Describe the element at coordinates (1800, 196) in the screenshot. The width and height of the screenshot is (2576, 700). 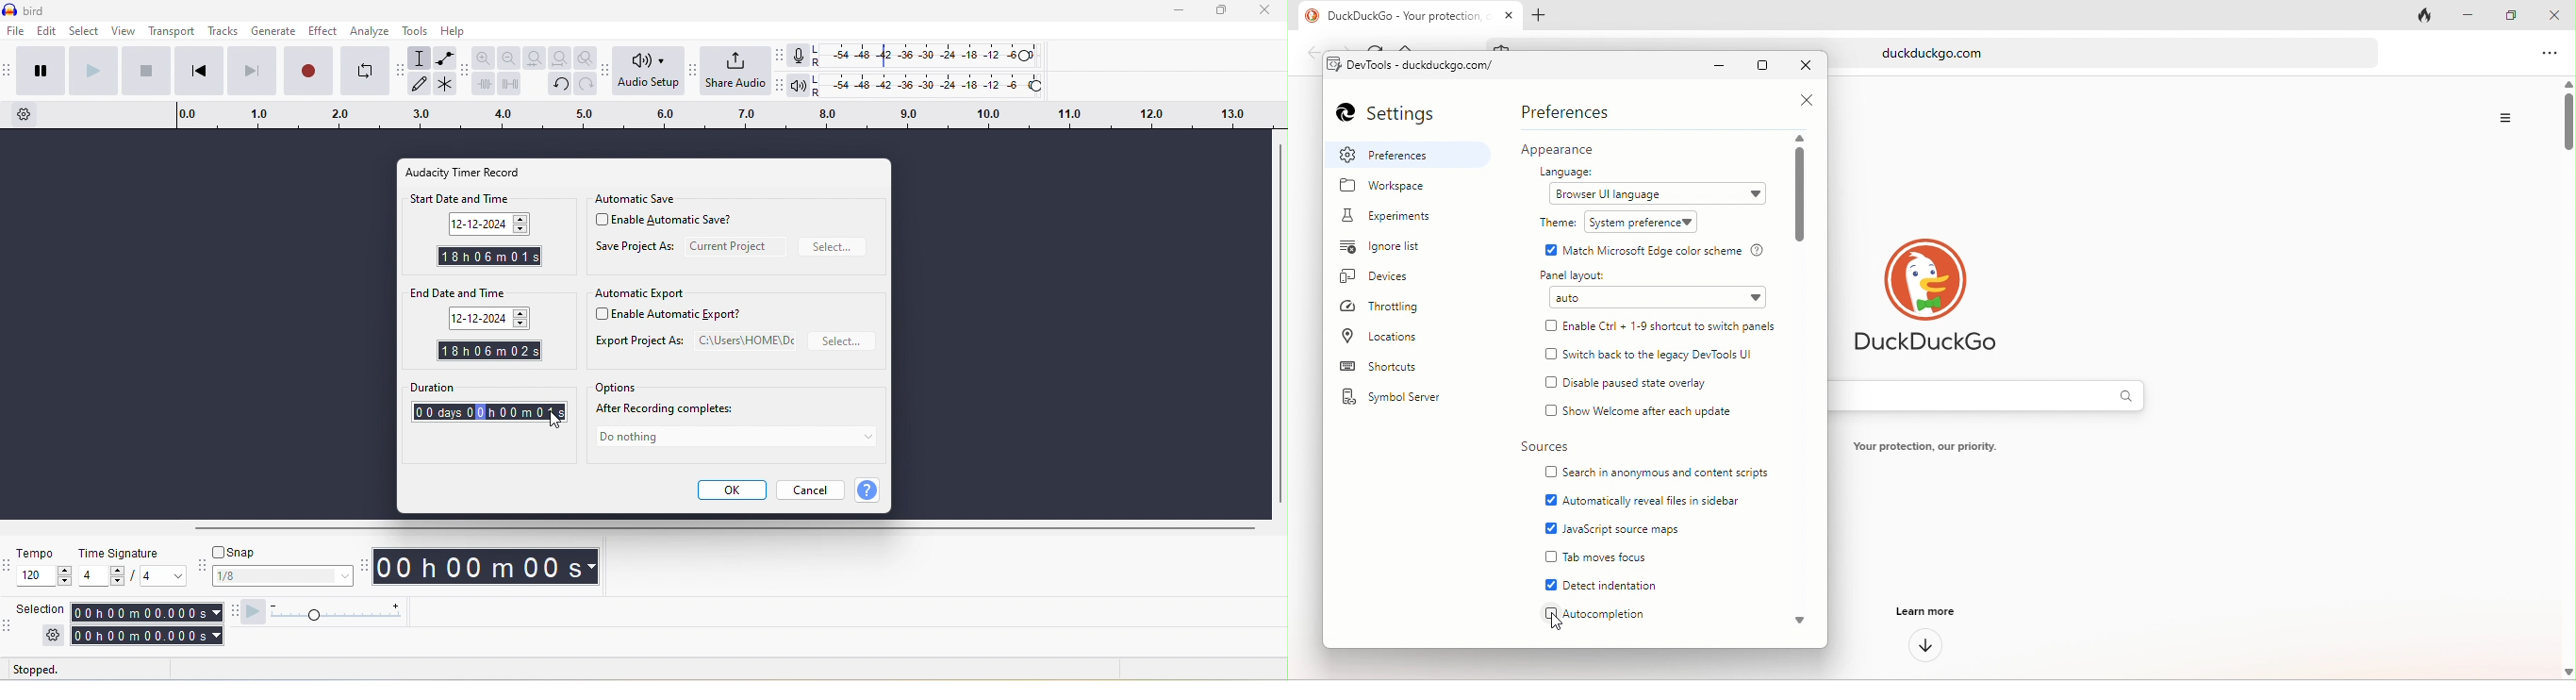
I see `vertical scroll bar` at that location.